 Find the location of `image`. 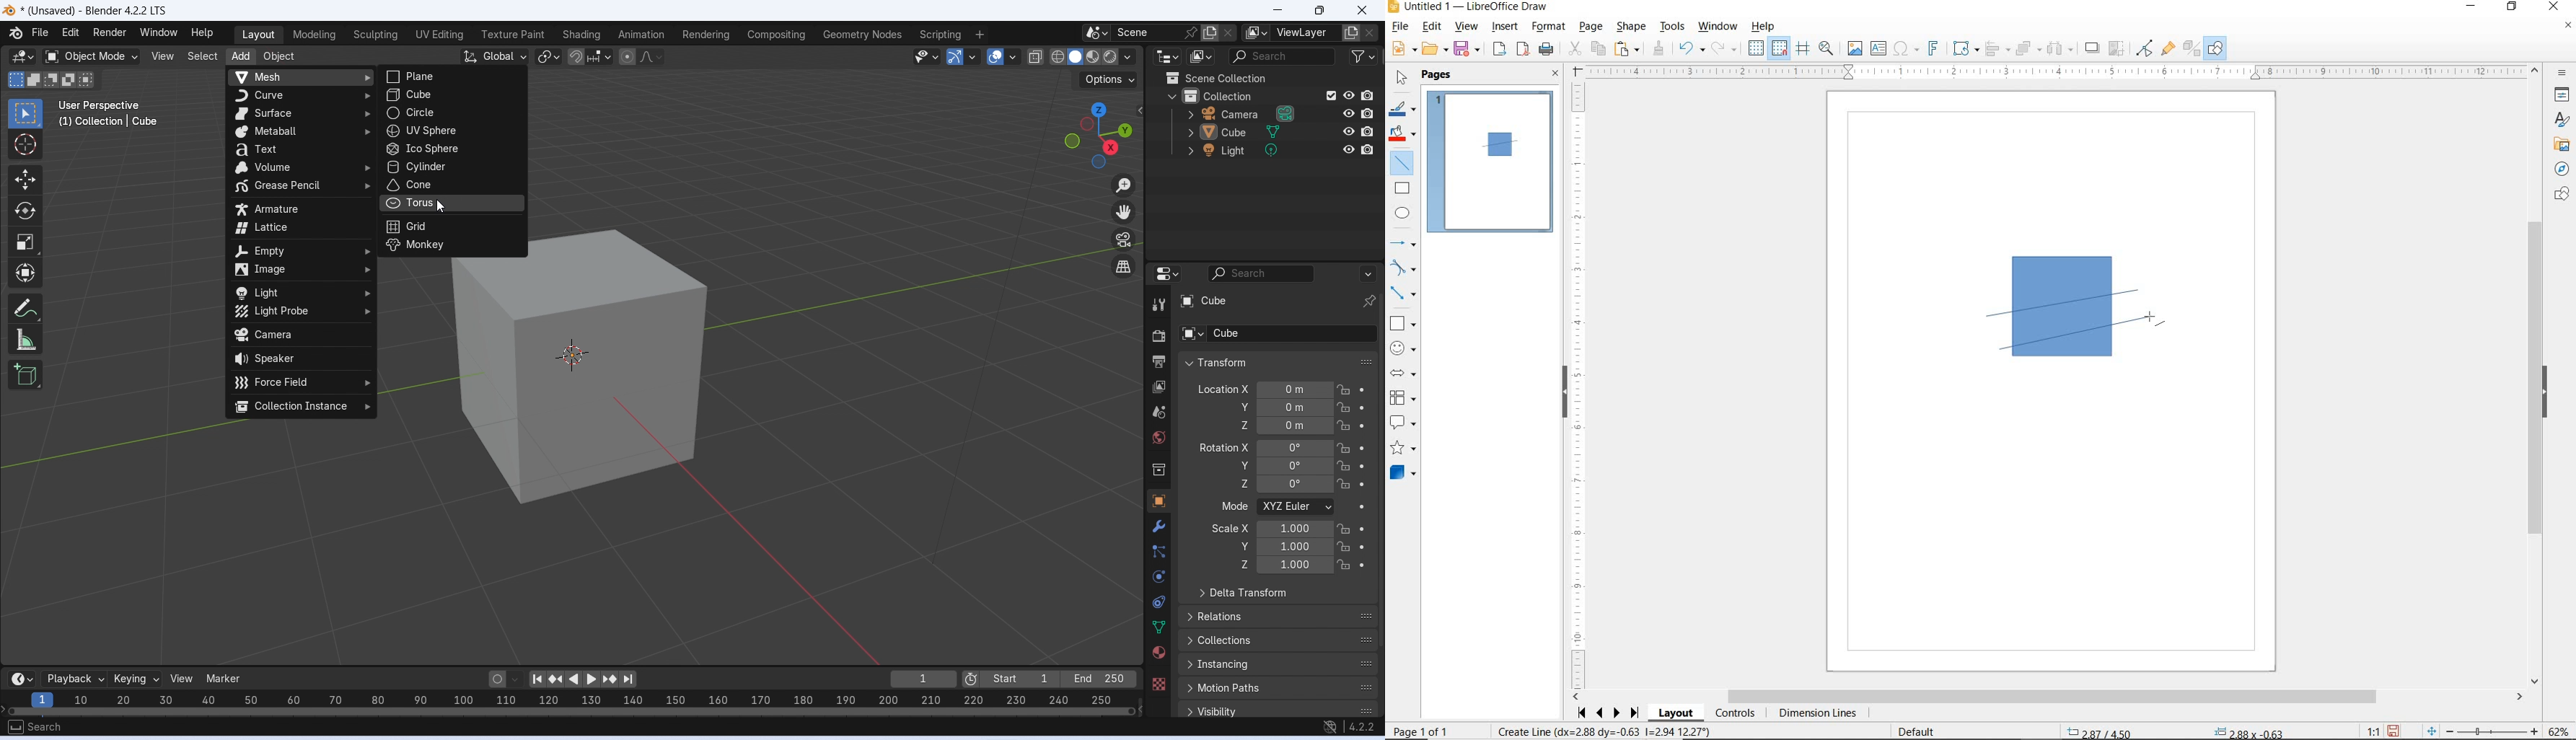

image is located at coordinates (304, 270).